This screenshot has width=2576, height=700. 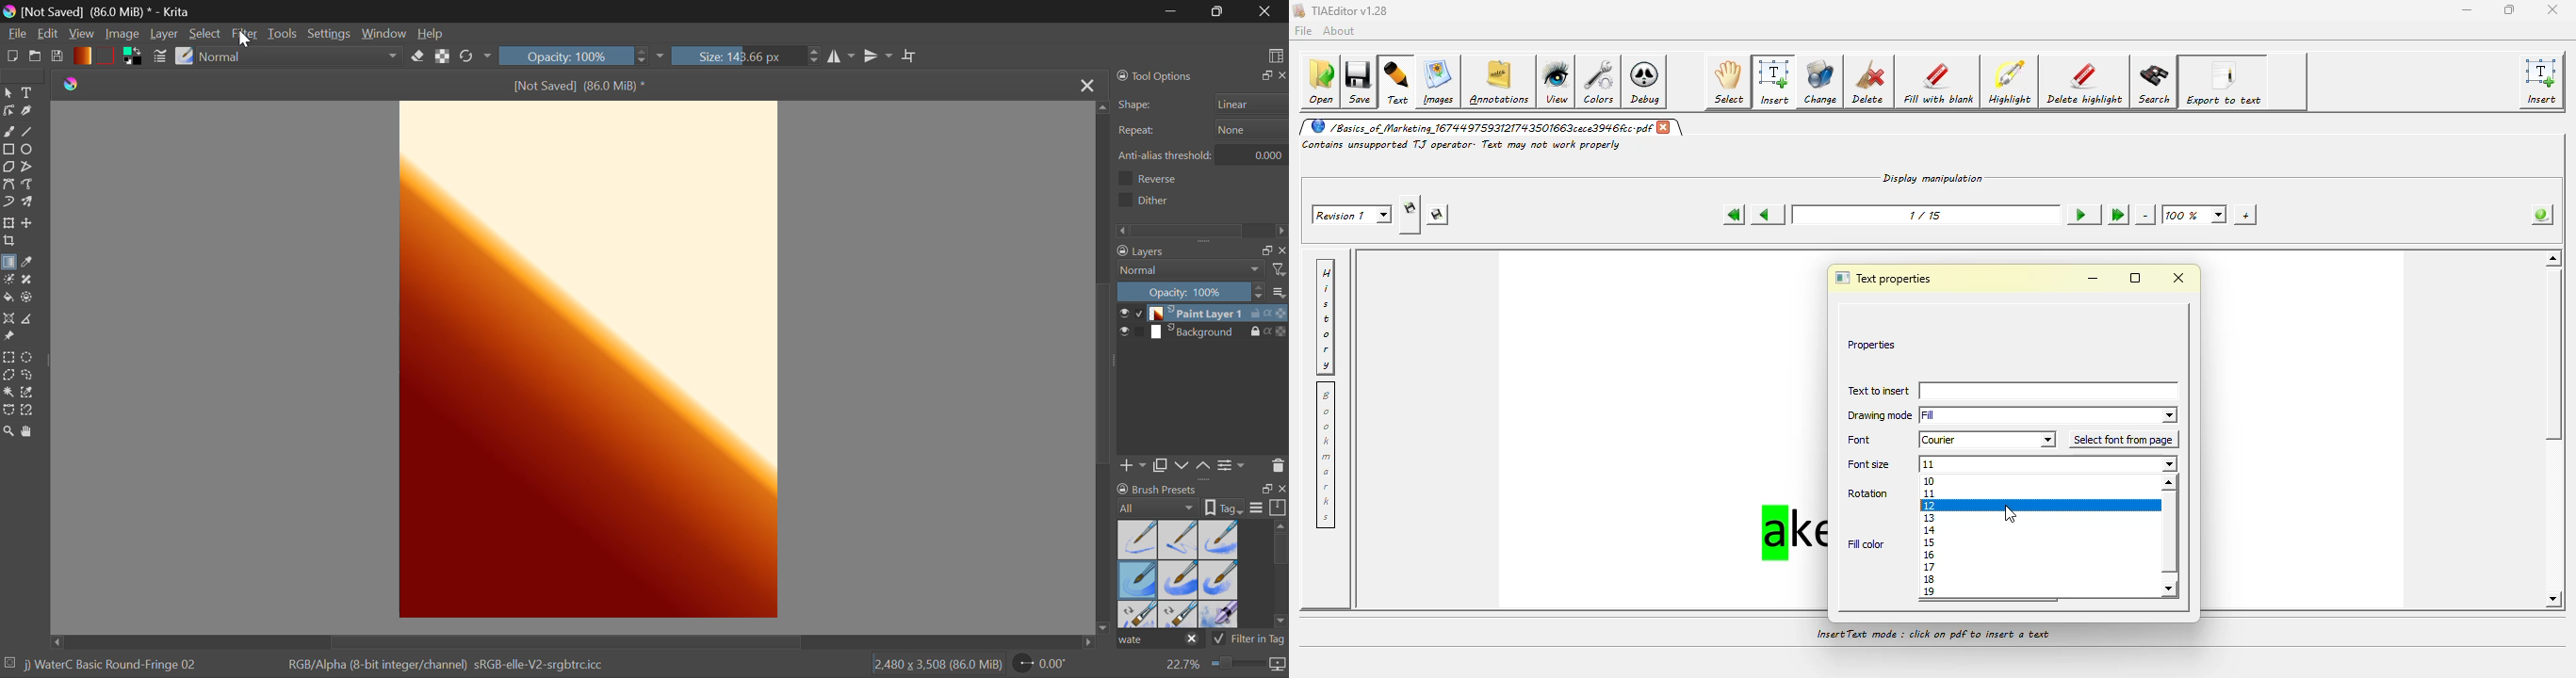 I want to click on move down, so click(x=1102, y=622).